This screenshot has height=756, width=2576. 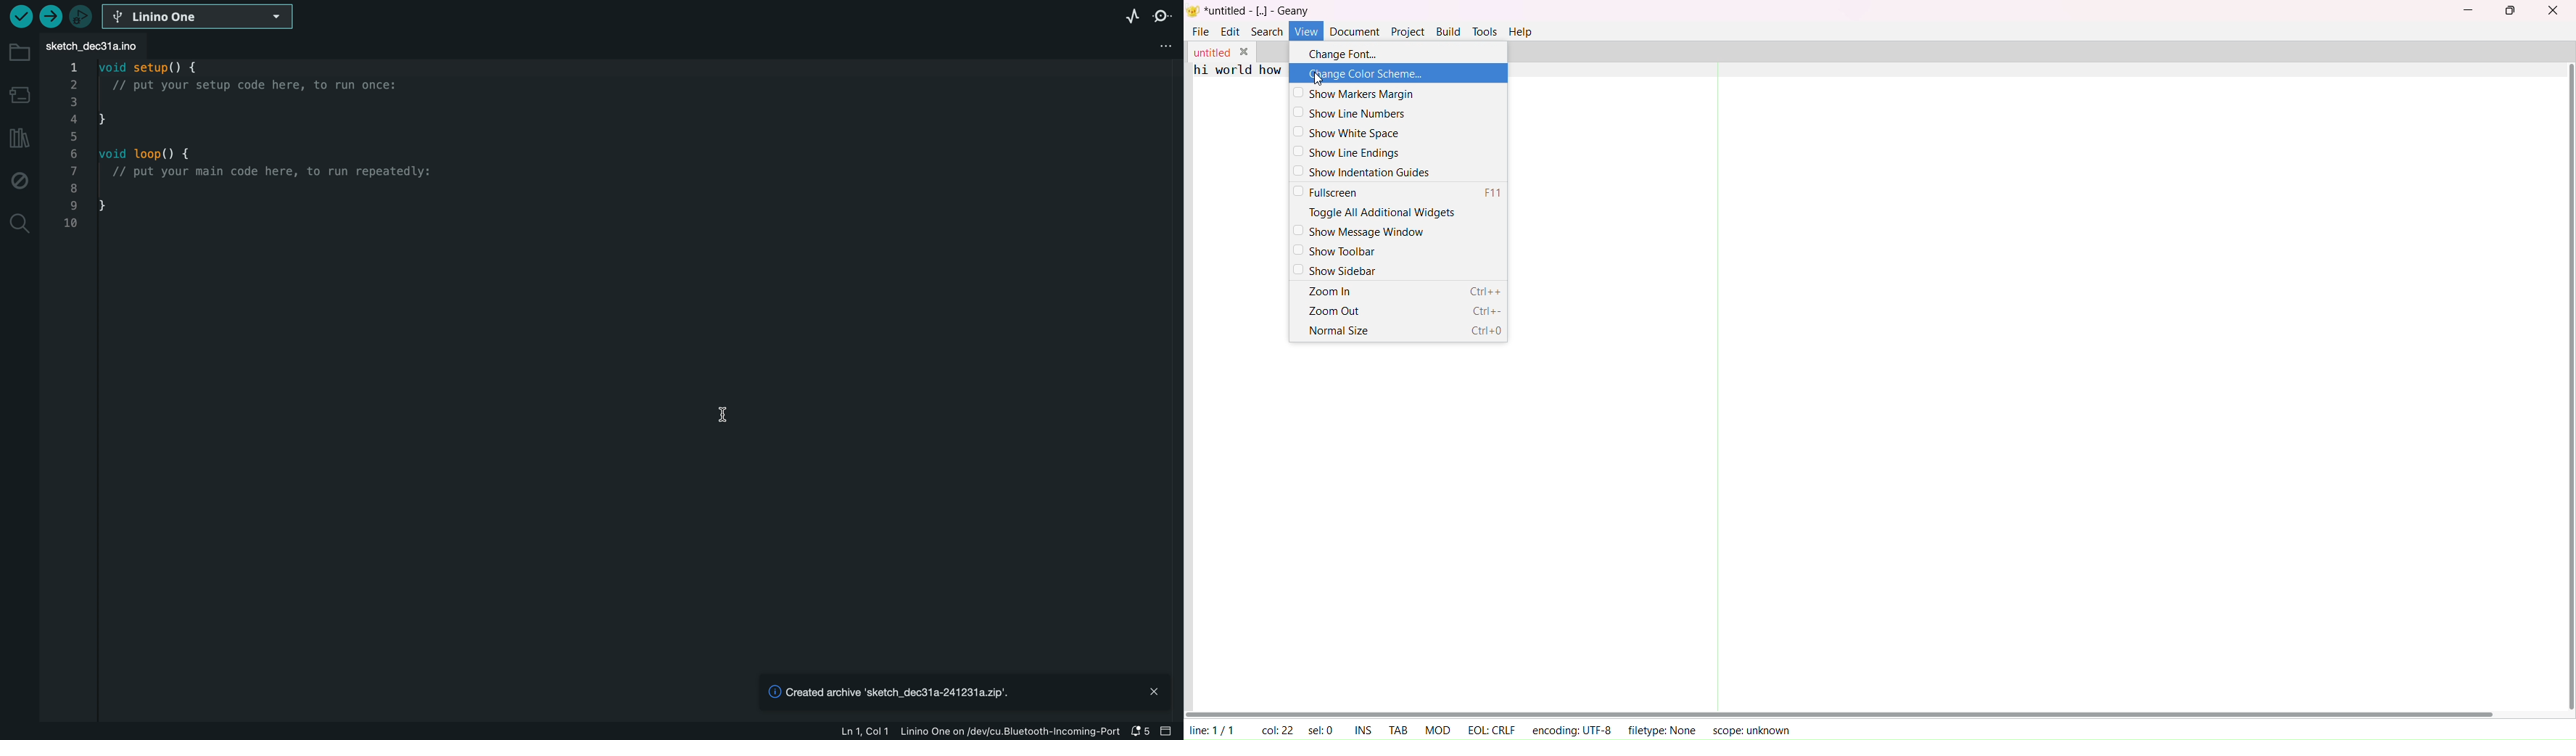 I want to click on show line endings, so click(x=1354, y=152).